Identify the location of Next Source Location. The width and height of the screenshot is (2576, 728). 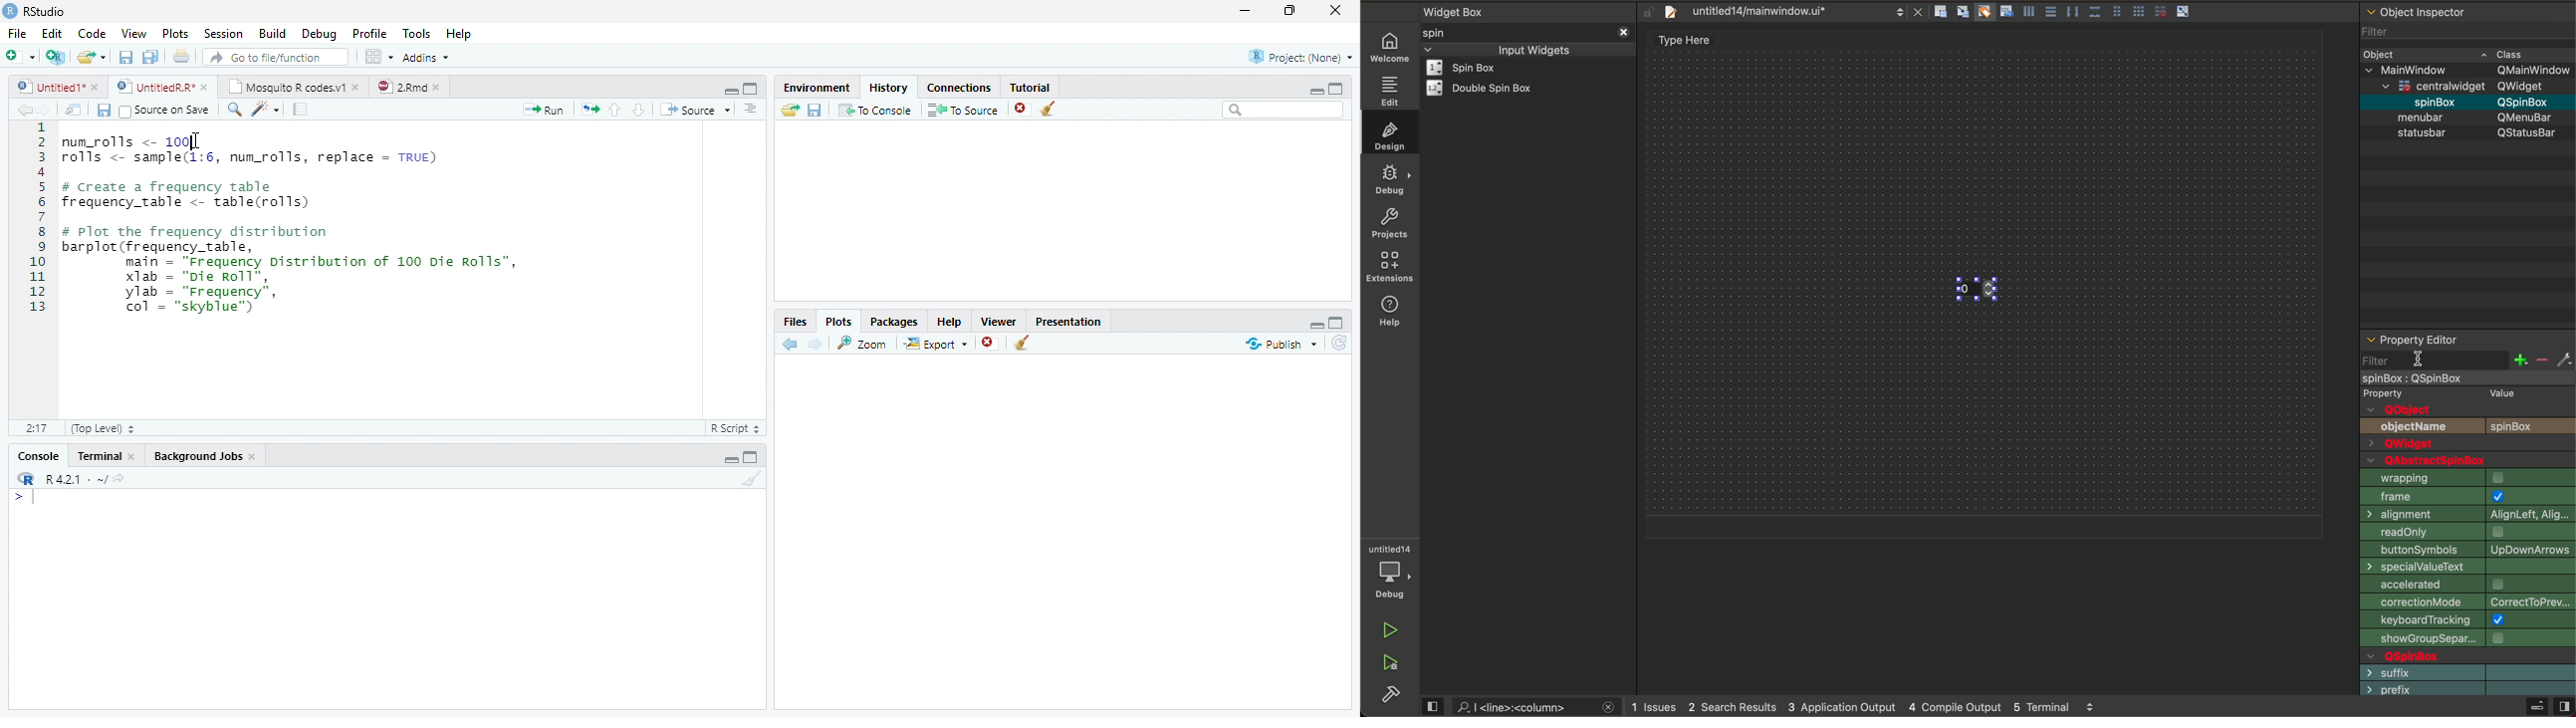
(45, 109).